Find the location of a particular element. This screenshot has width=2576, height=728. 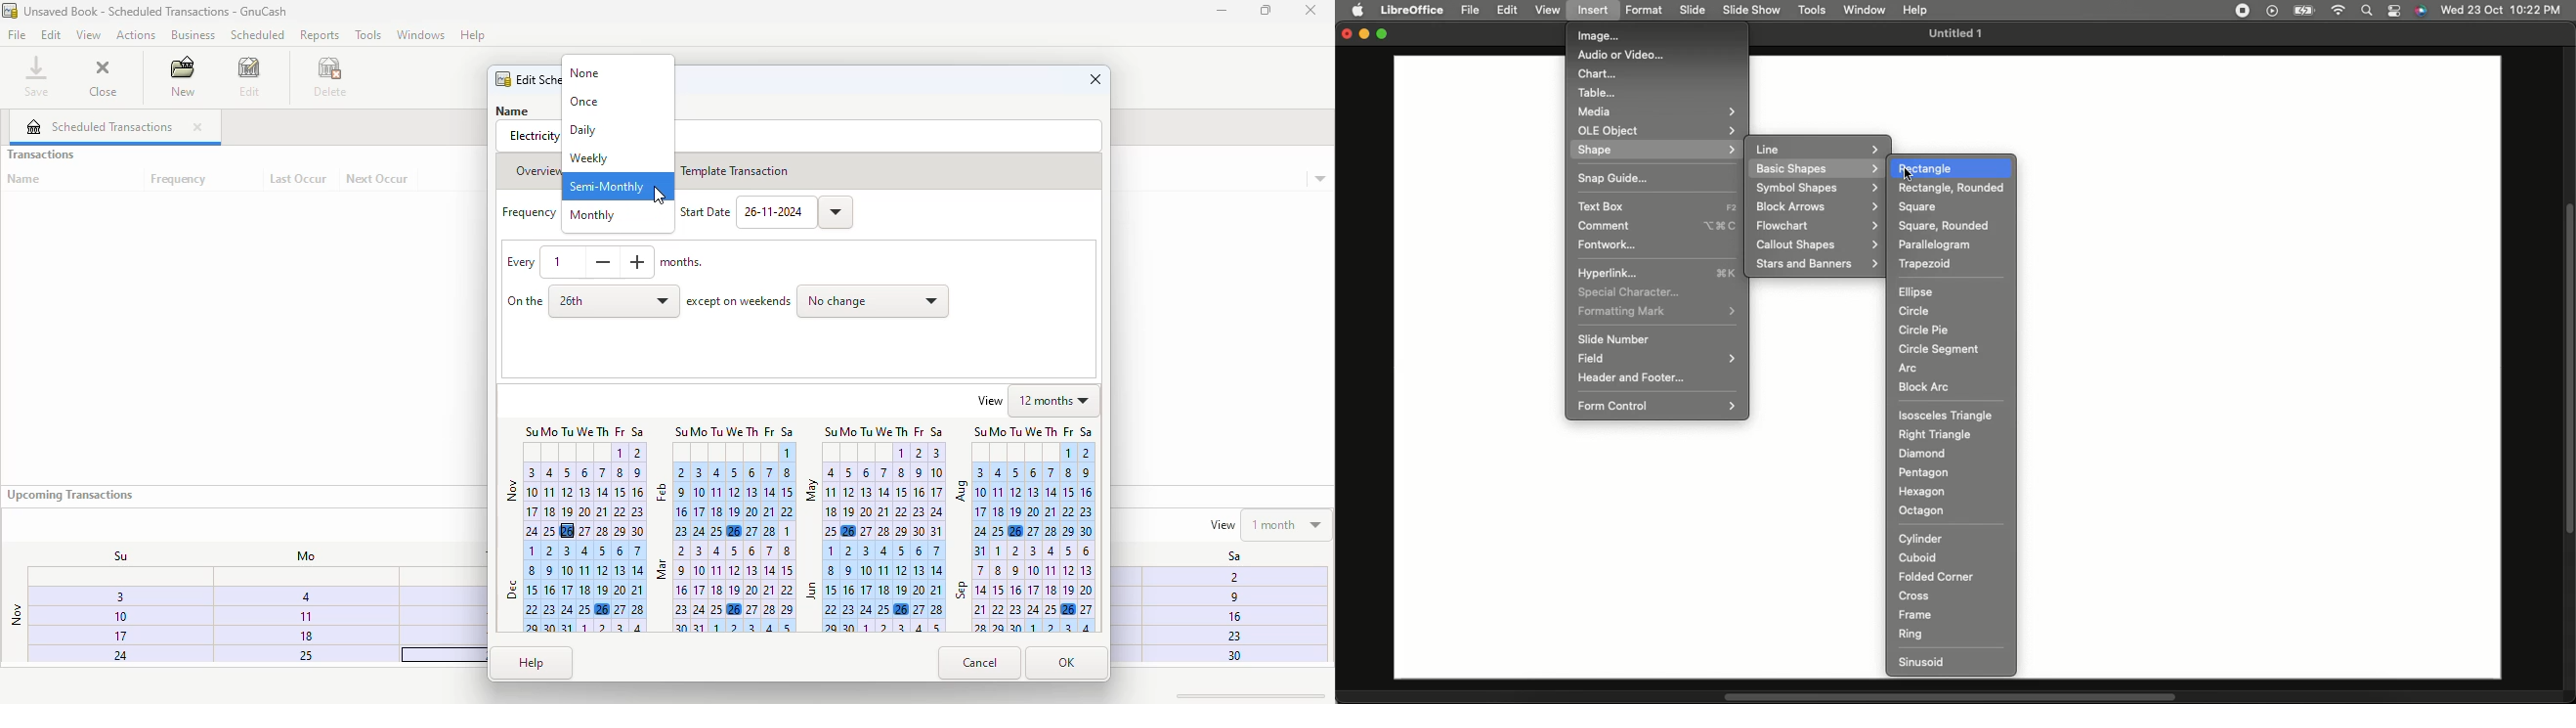

1 is located at coordinates (559, 260).